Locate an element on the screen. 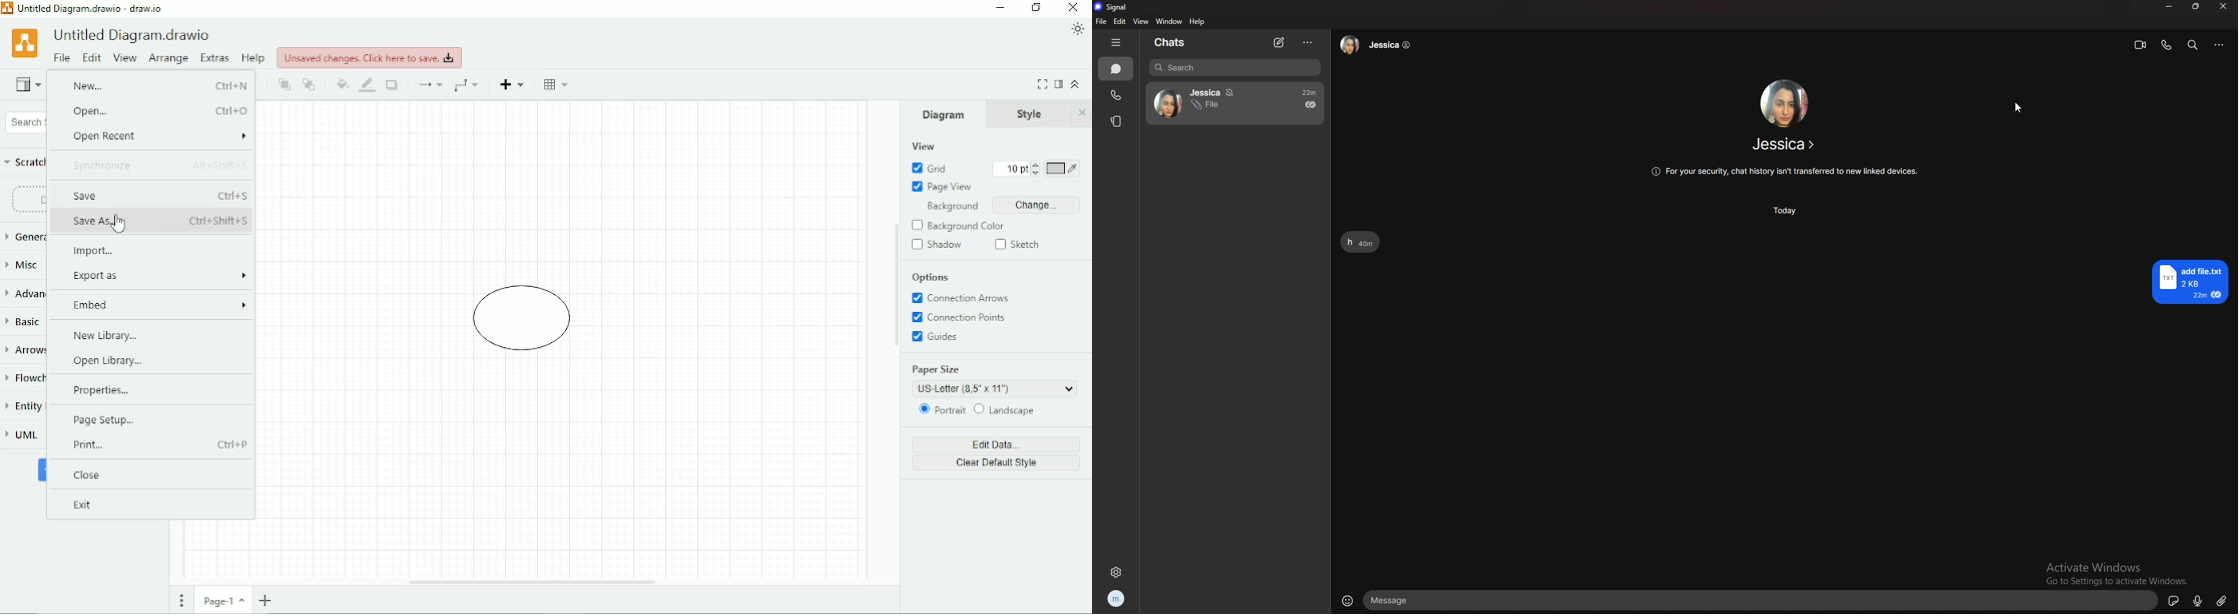  chats is located at coordinates (1116, 69).